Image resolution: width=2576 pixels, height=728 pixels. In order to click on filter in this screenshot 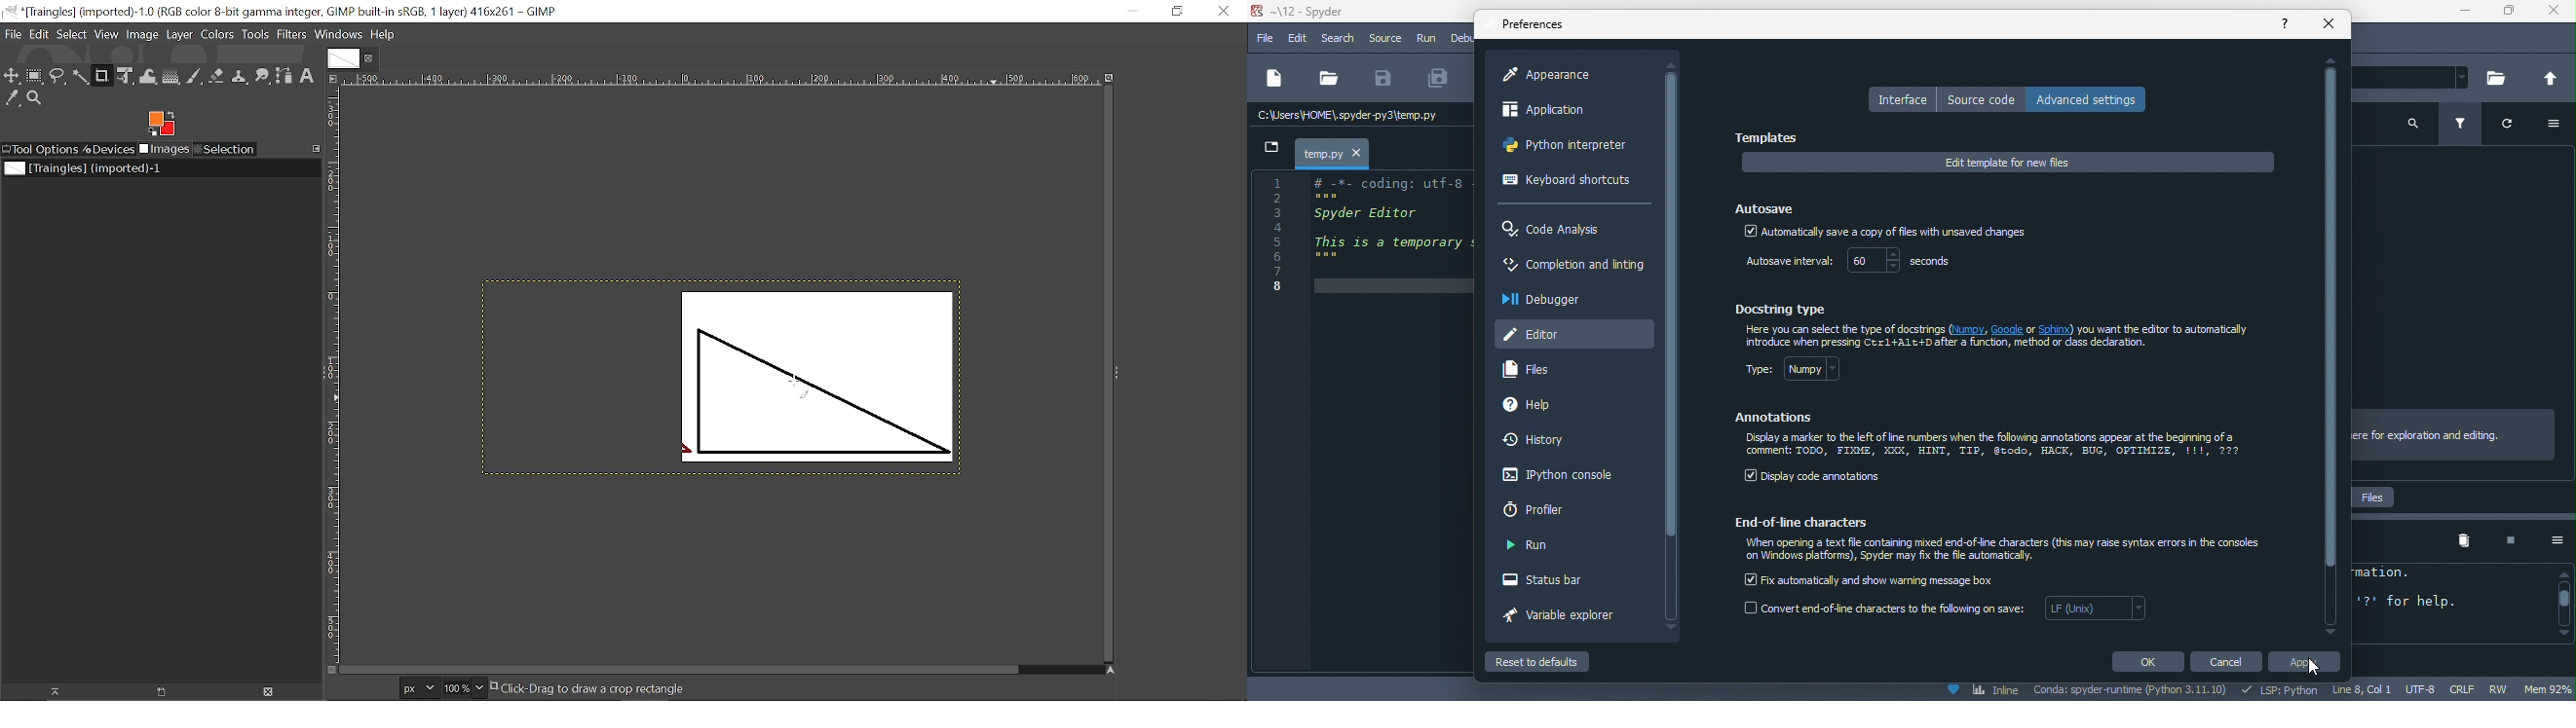, I will do `click(2464, 126)`.